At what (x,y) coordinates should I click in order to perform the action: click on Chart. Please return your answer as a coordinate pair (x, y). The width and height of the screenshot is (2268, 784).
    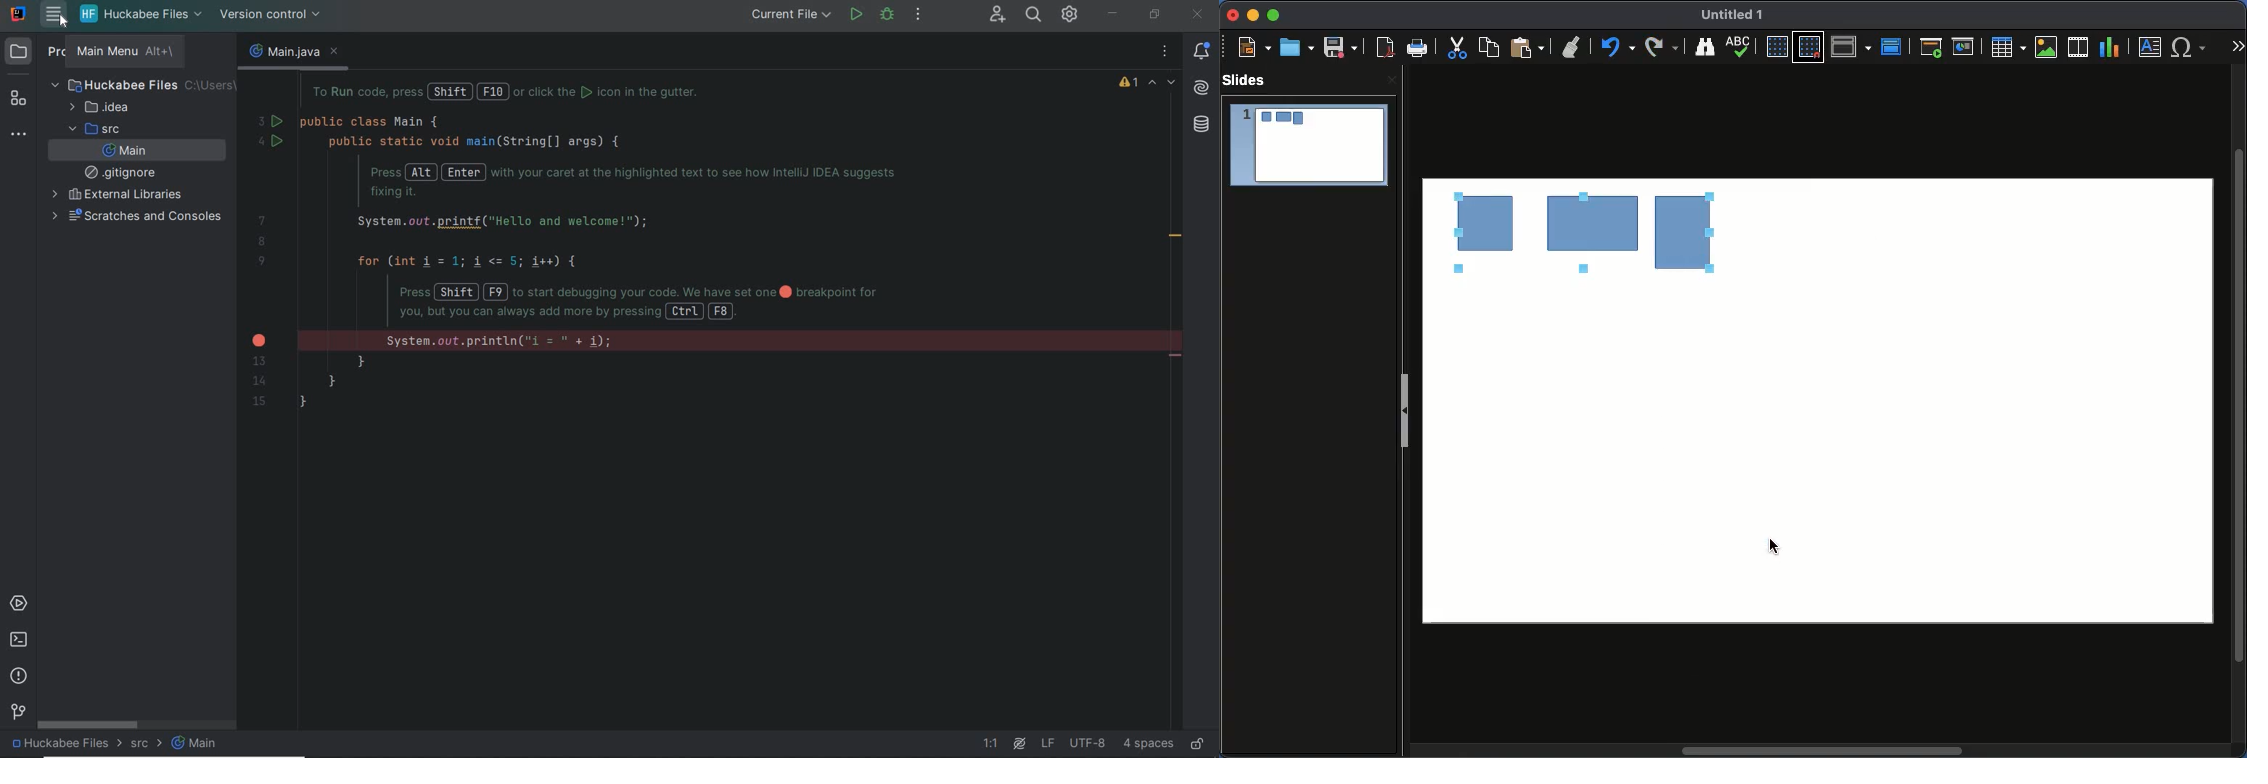
    Looking at the image, I should click on (2111, 48).